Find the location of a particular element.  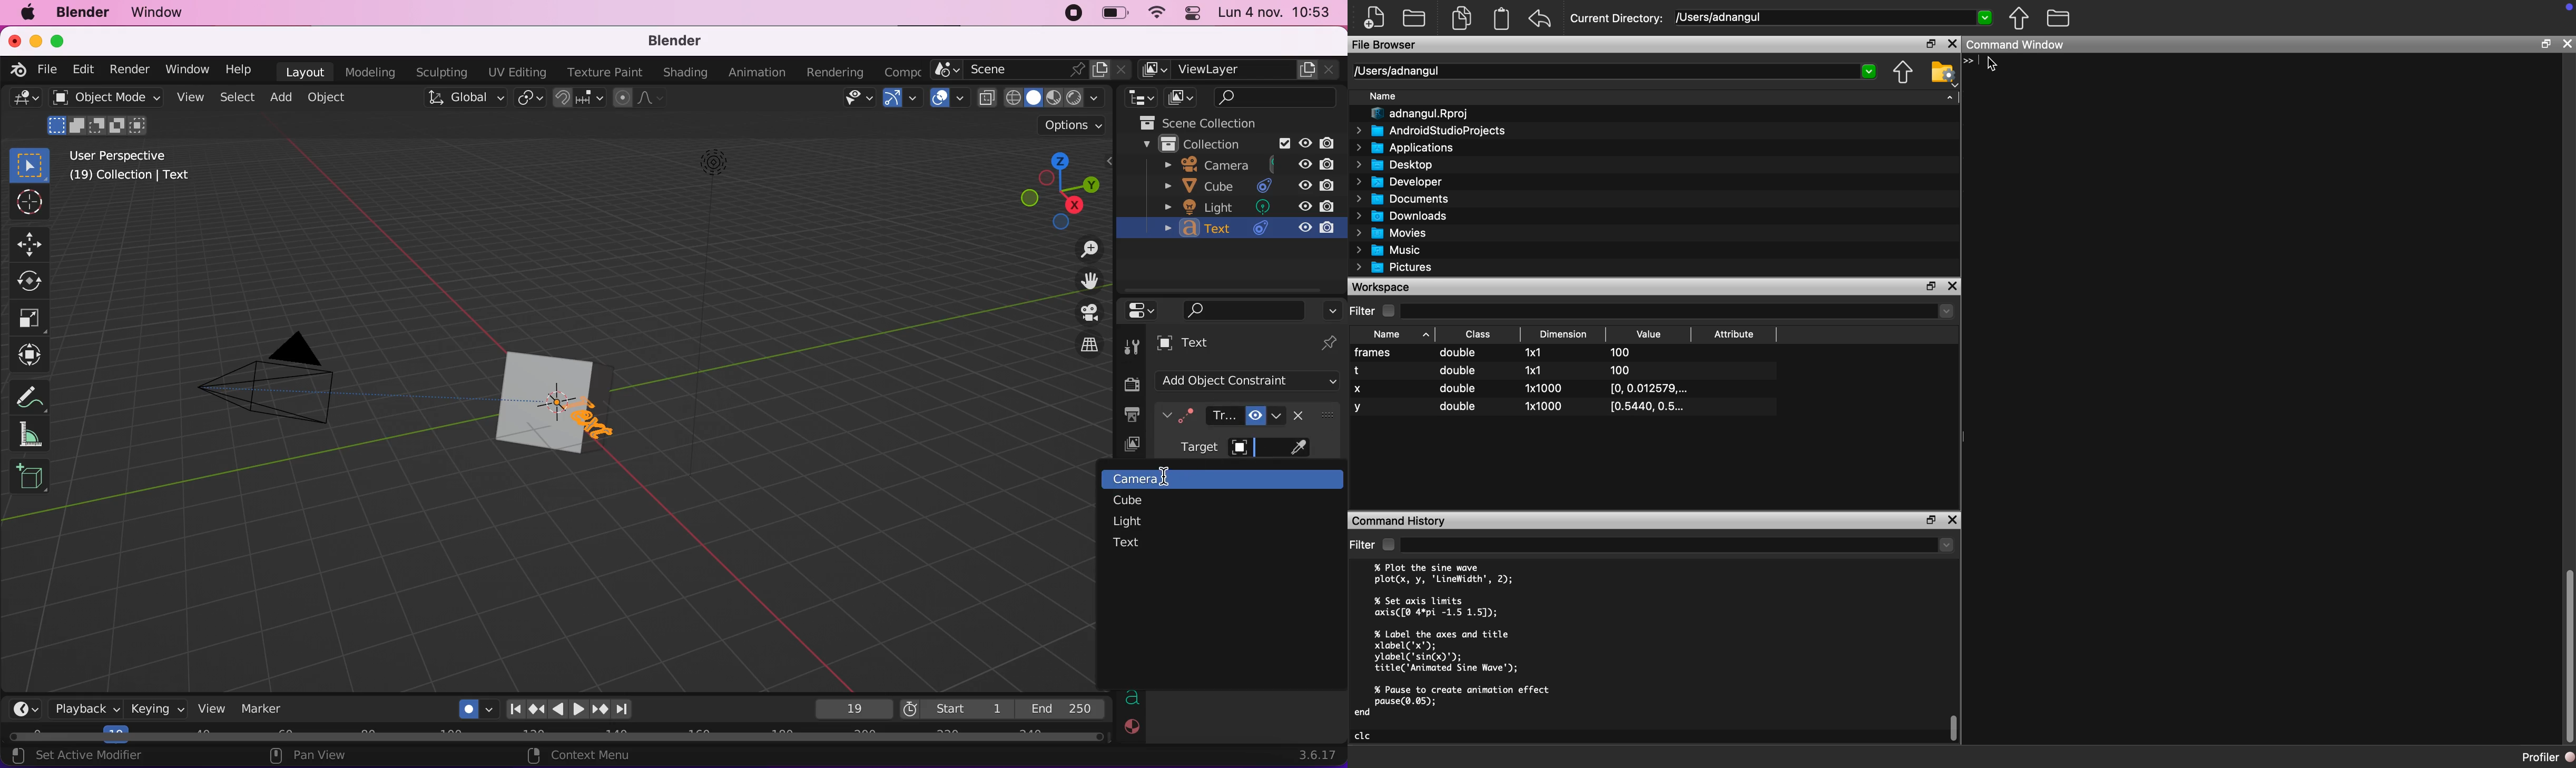

options is located at coordinates (1333, 307).